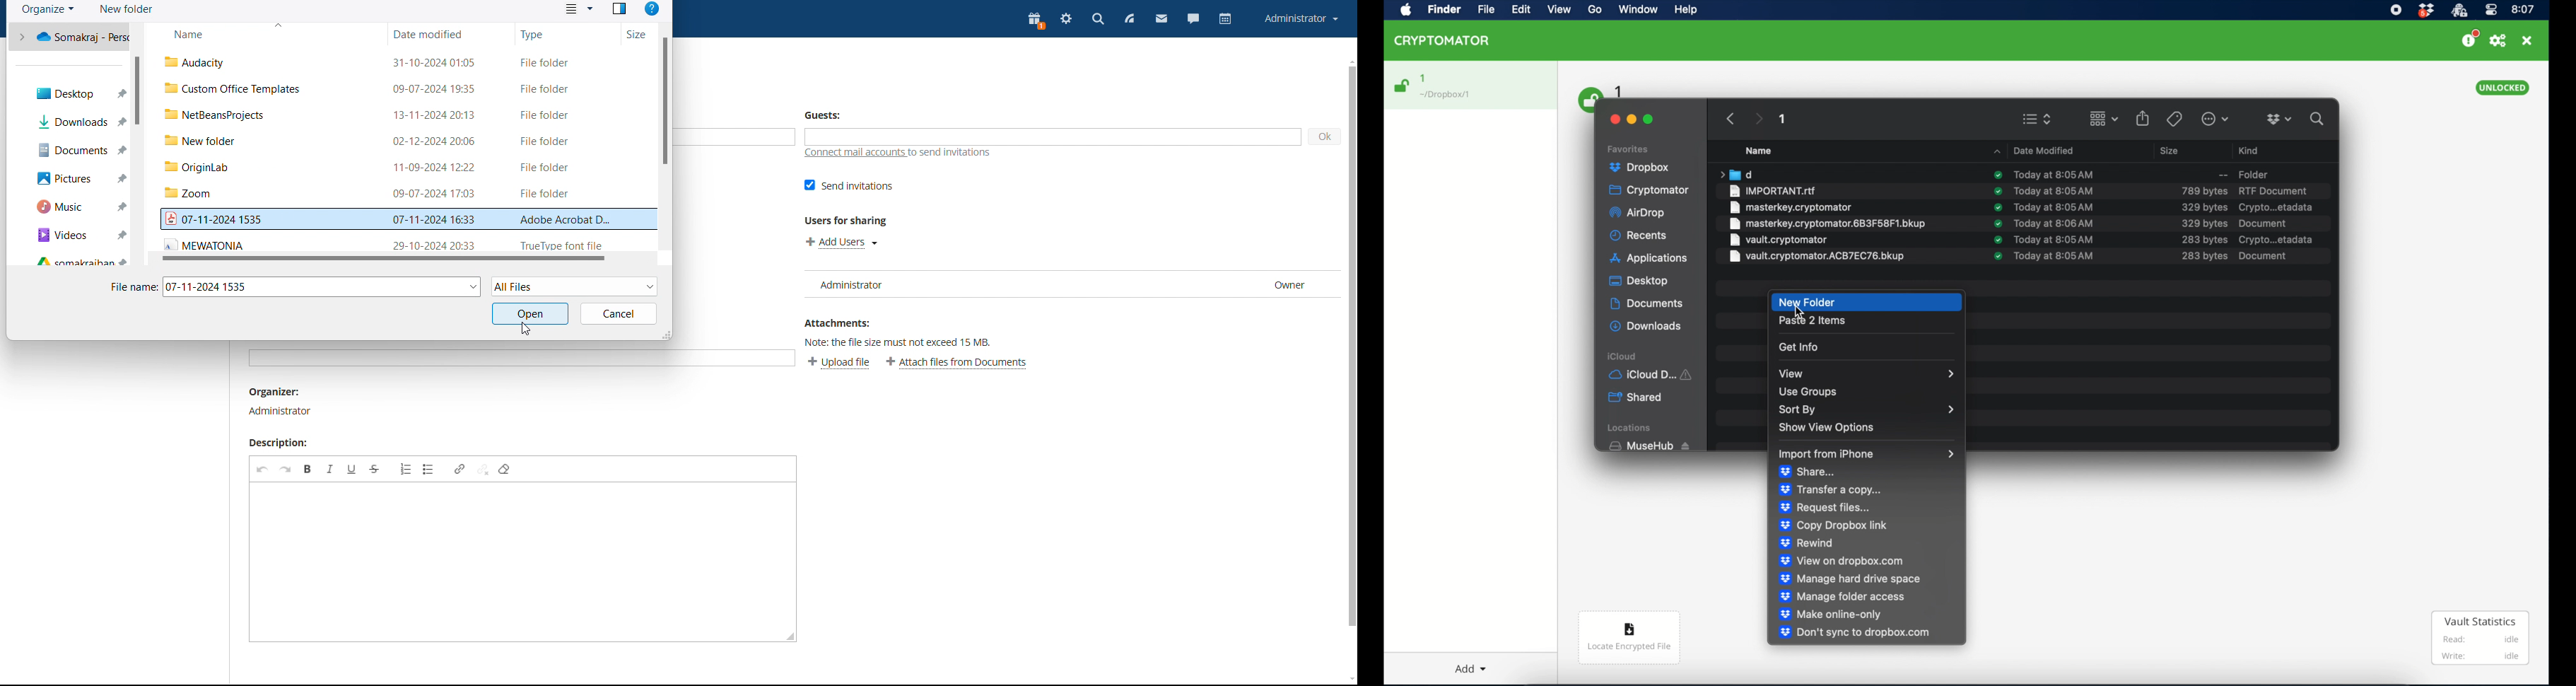  What do you see at coordinates (1639, 214) in the screenshot?
I see `airdrop` at bounding box center [1639, 214].